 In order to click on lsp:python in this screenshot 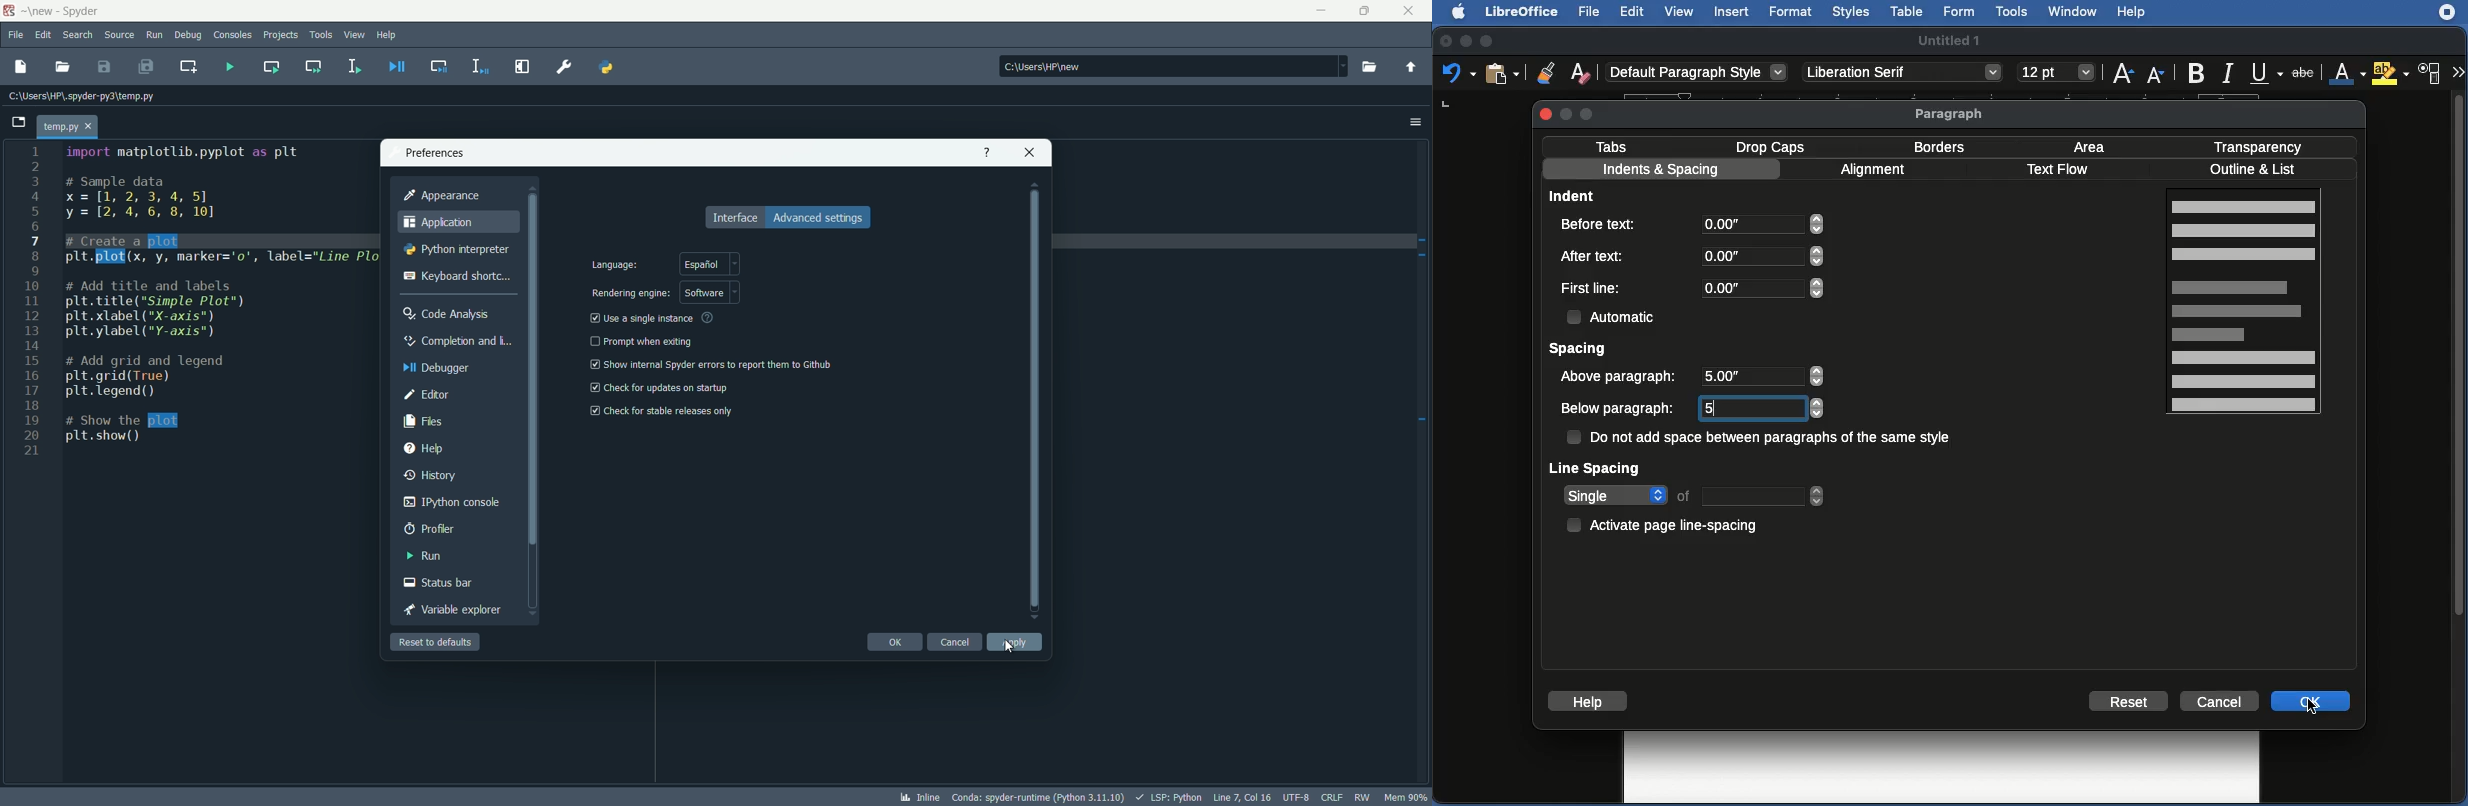, I will do `click(1167, 797)`.